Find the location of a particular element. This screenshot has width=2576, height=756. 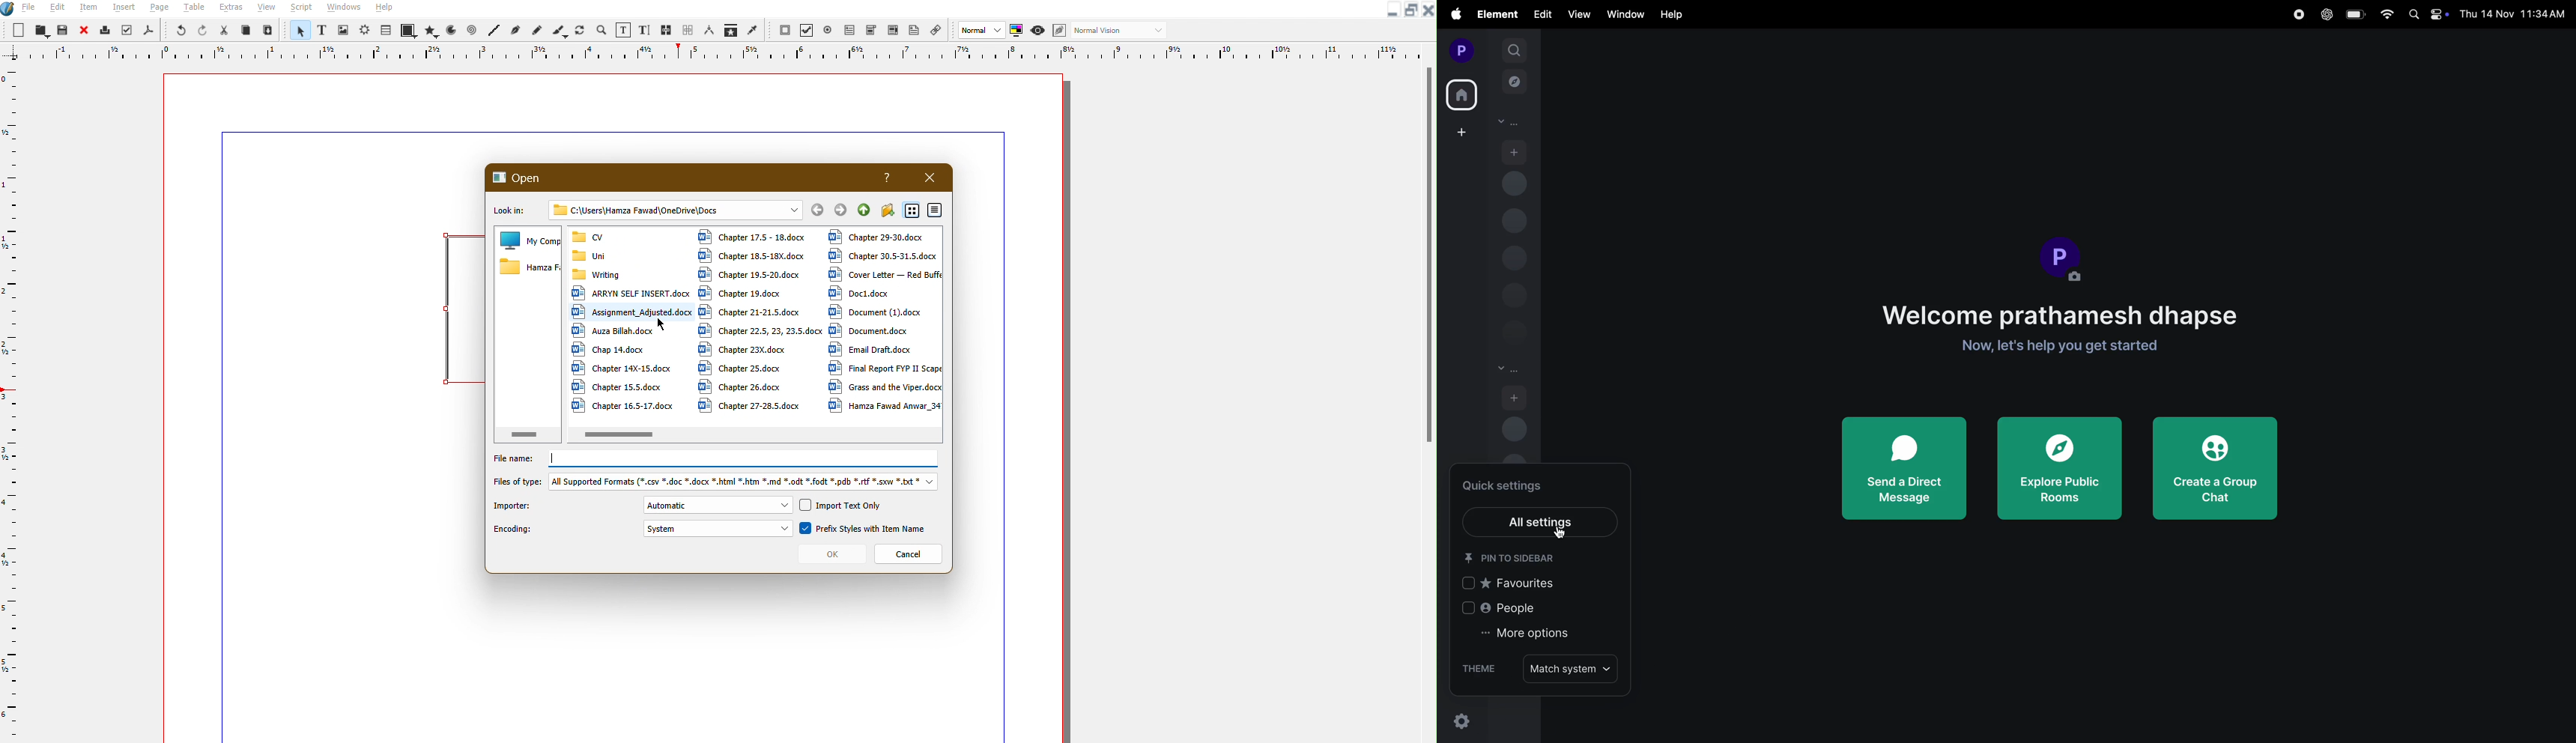

Text Size is located at coordinates (645, 29).